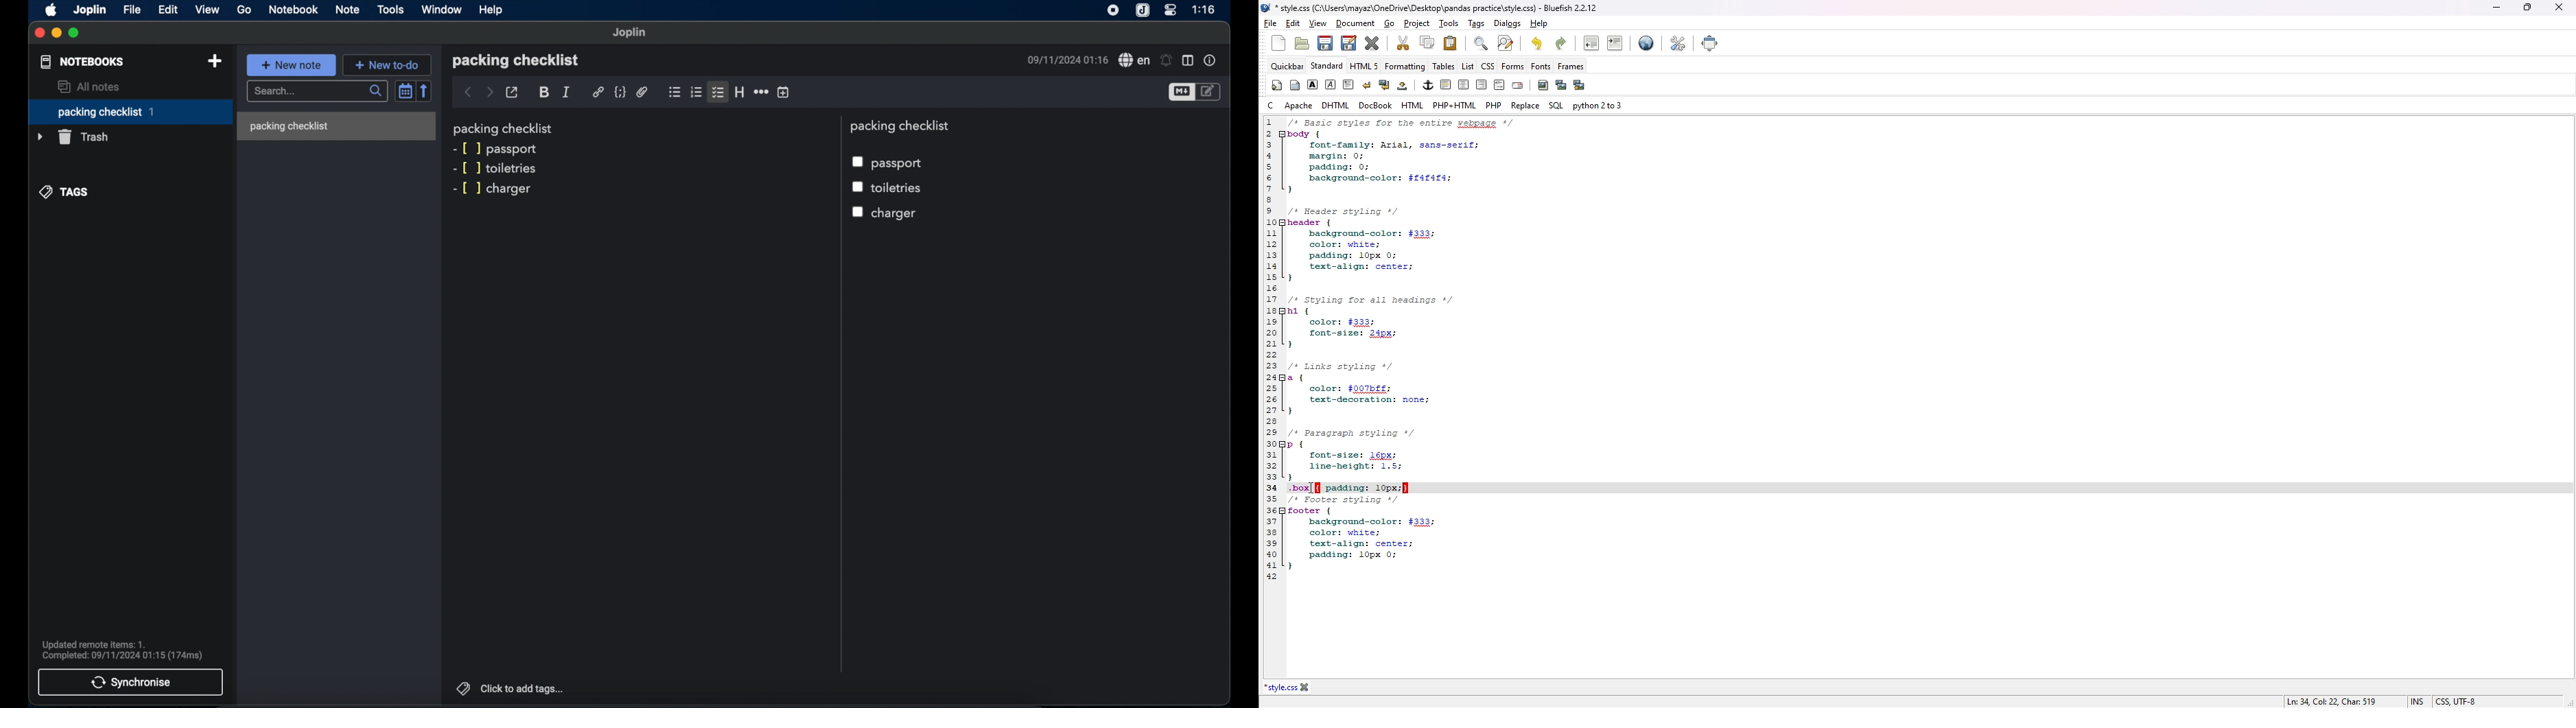  I want to click on charger, so click(511, 189).